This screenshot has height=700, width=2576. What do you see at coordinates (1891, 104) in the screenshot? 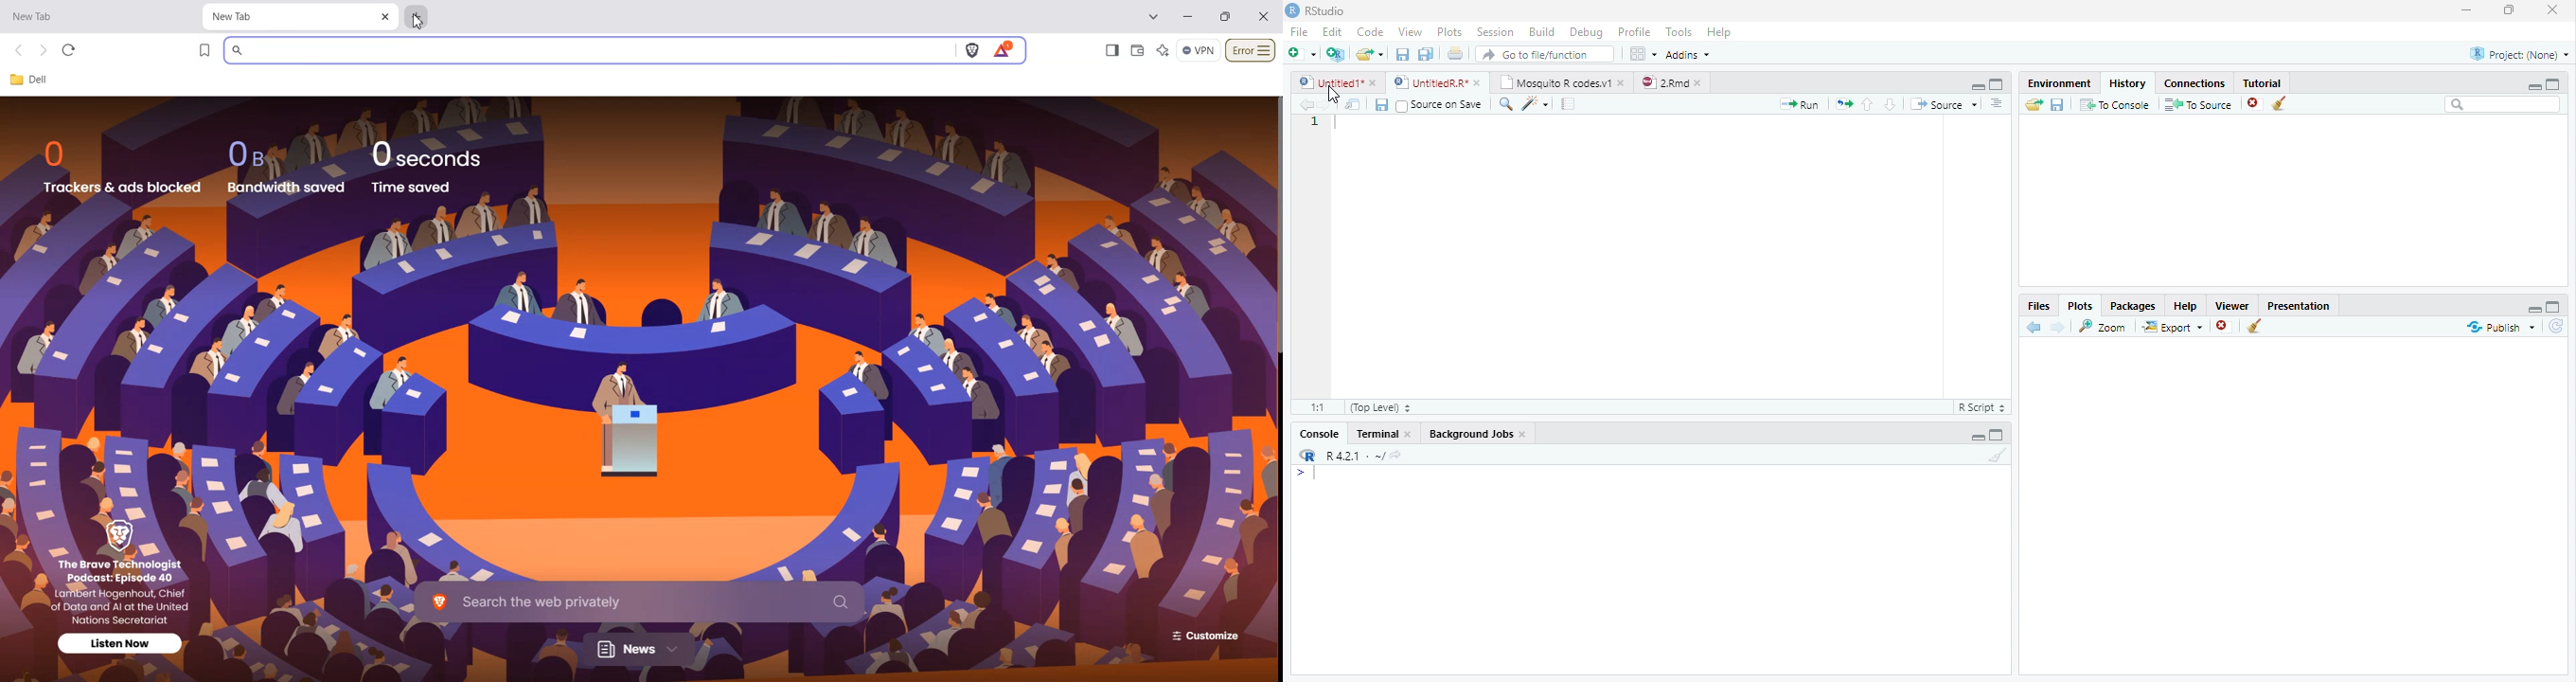
I see `Go to next section of code` at bounding box center [1891, 104].